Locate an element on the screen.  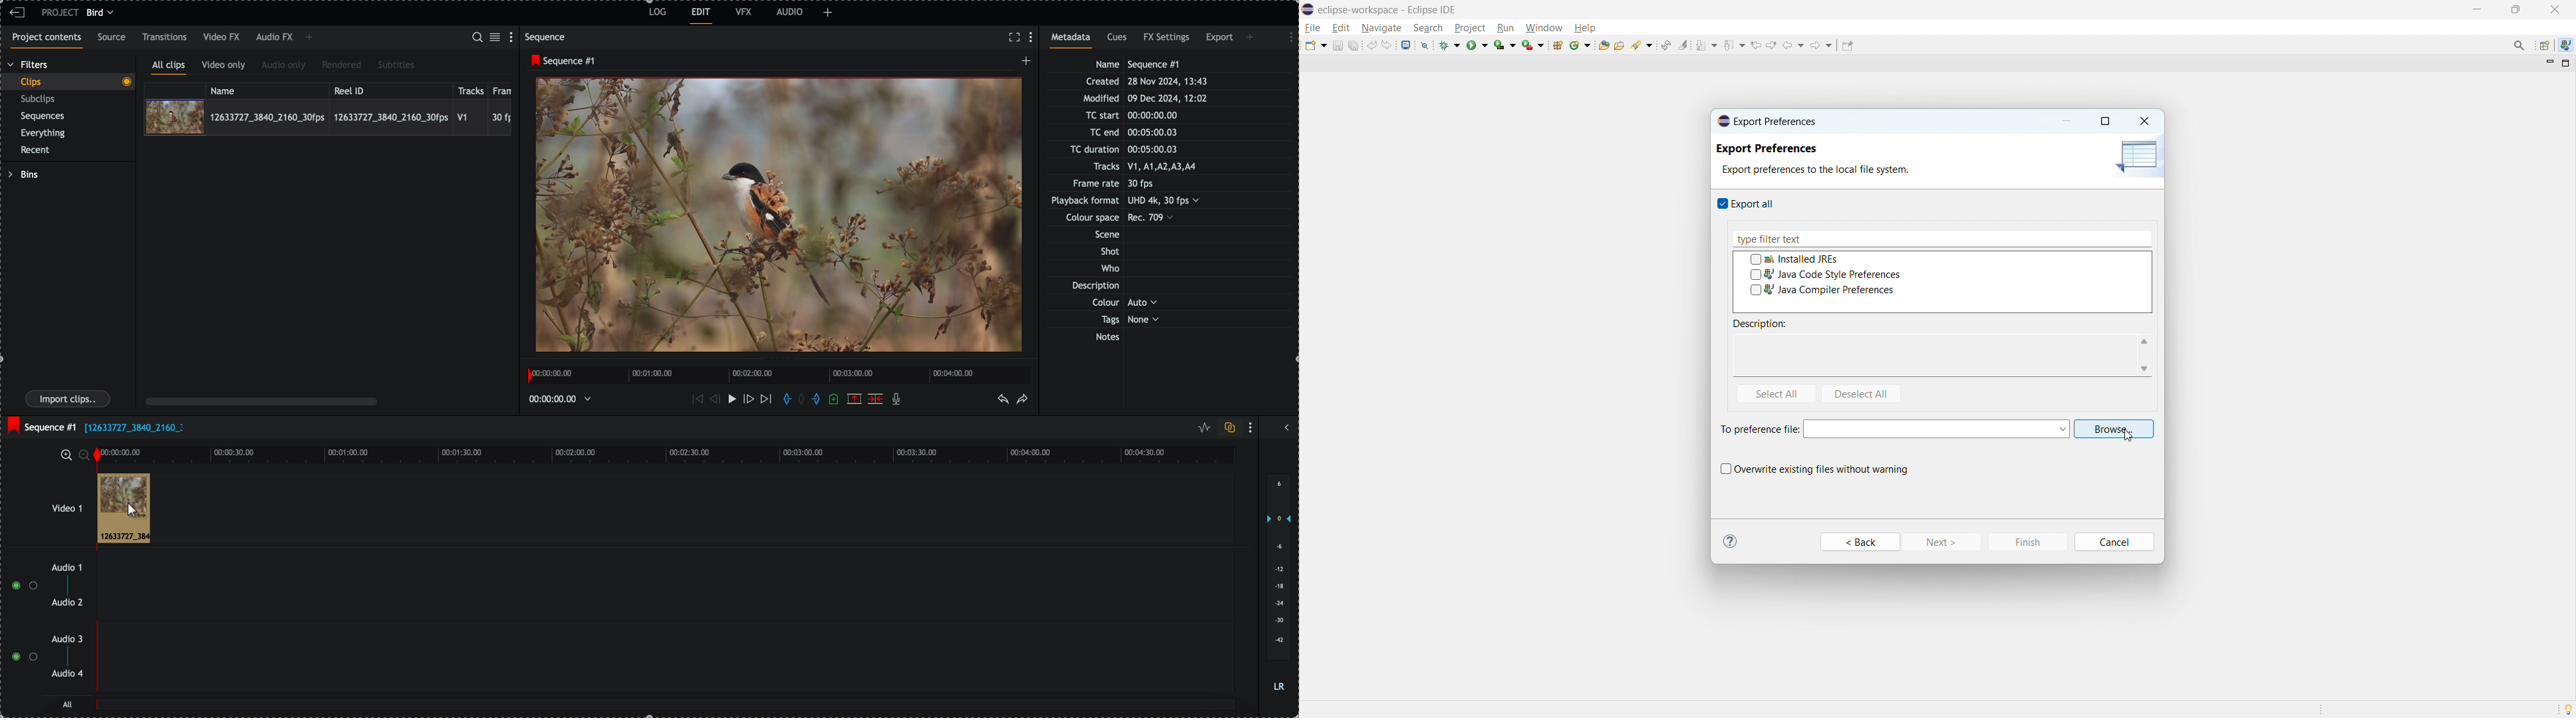
skip all breakpoints is located at coordinates (1425, 45).